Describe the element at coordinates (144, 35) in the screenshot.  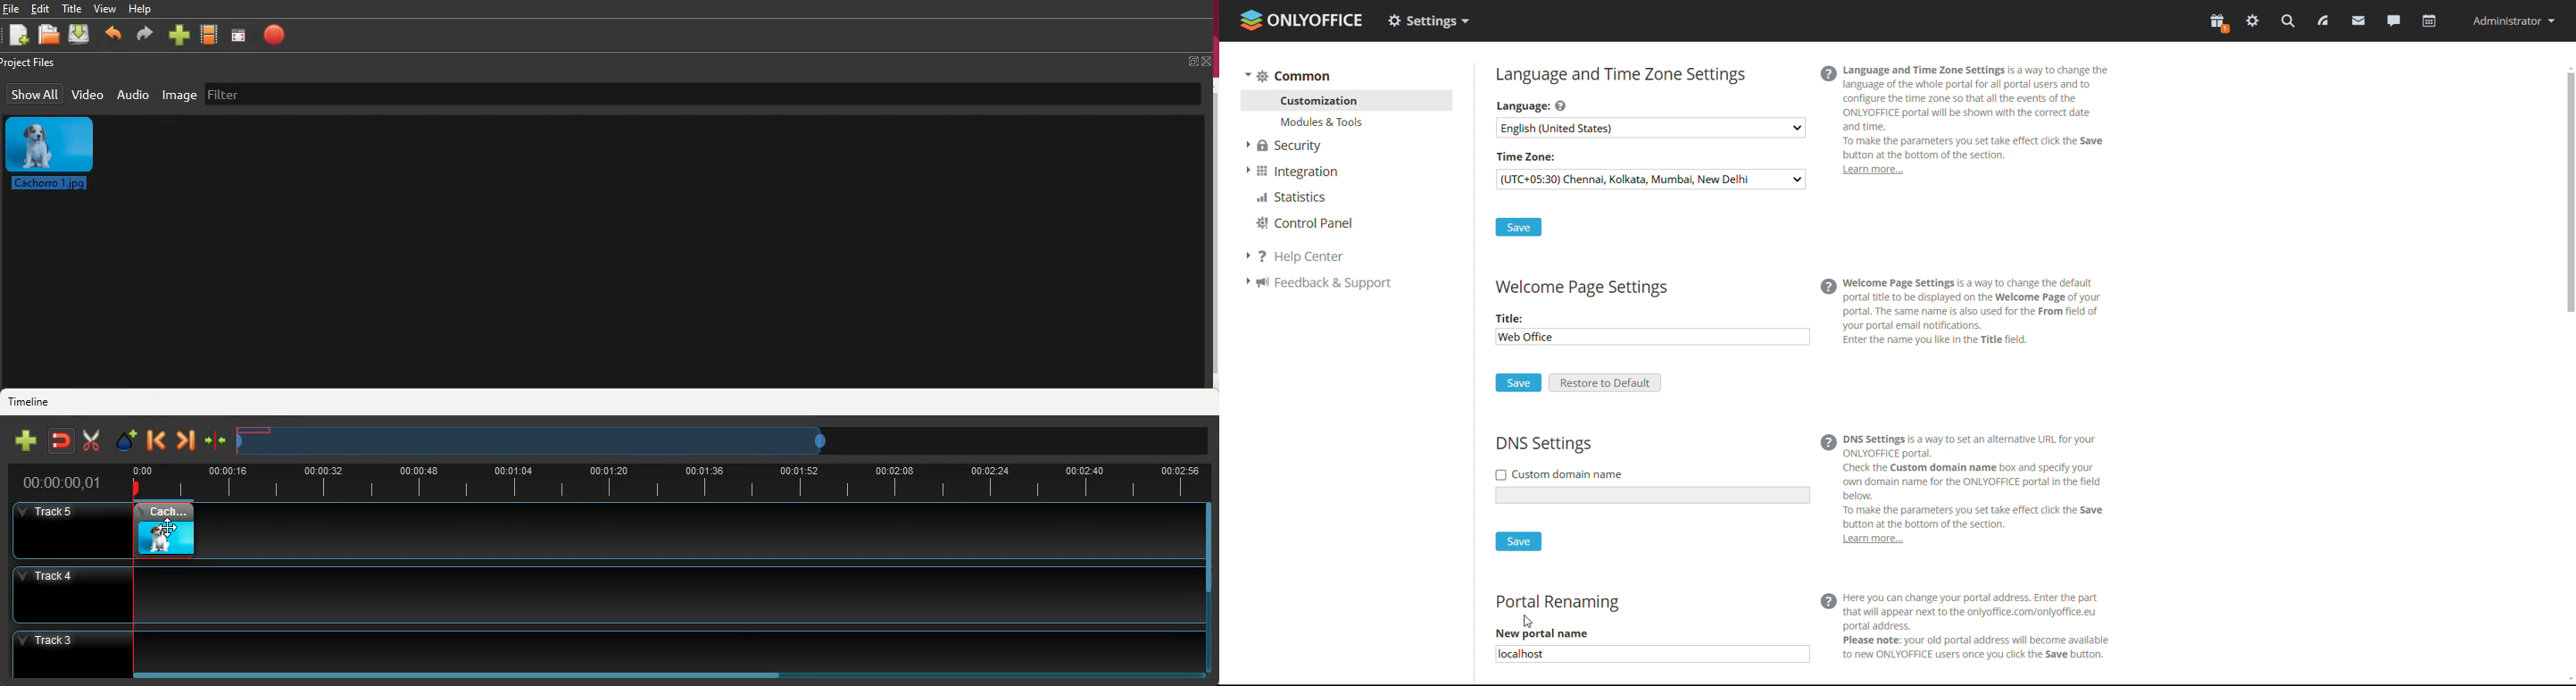
I see `forward` at that location.